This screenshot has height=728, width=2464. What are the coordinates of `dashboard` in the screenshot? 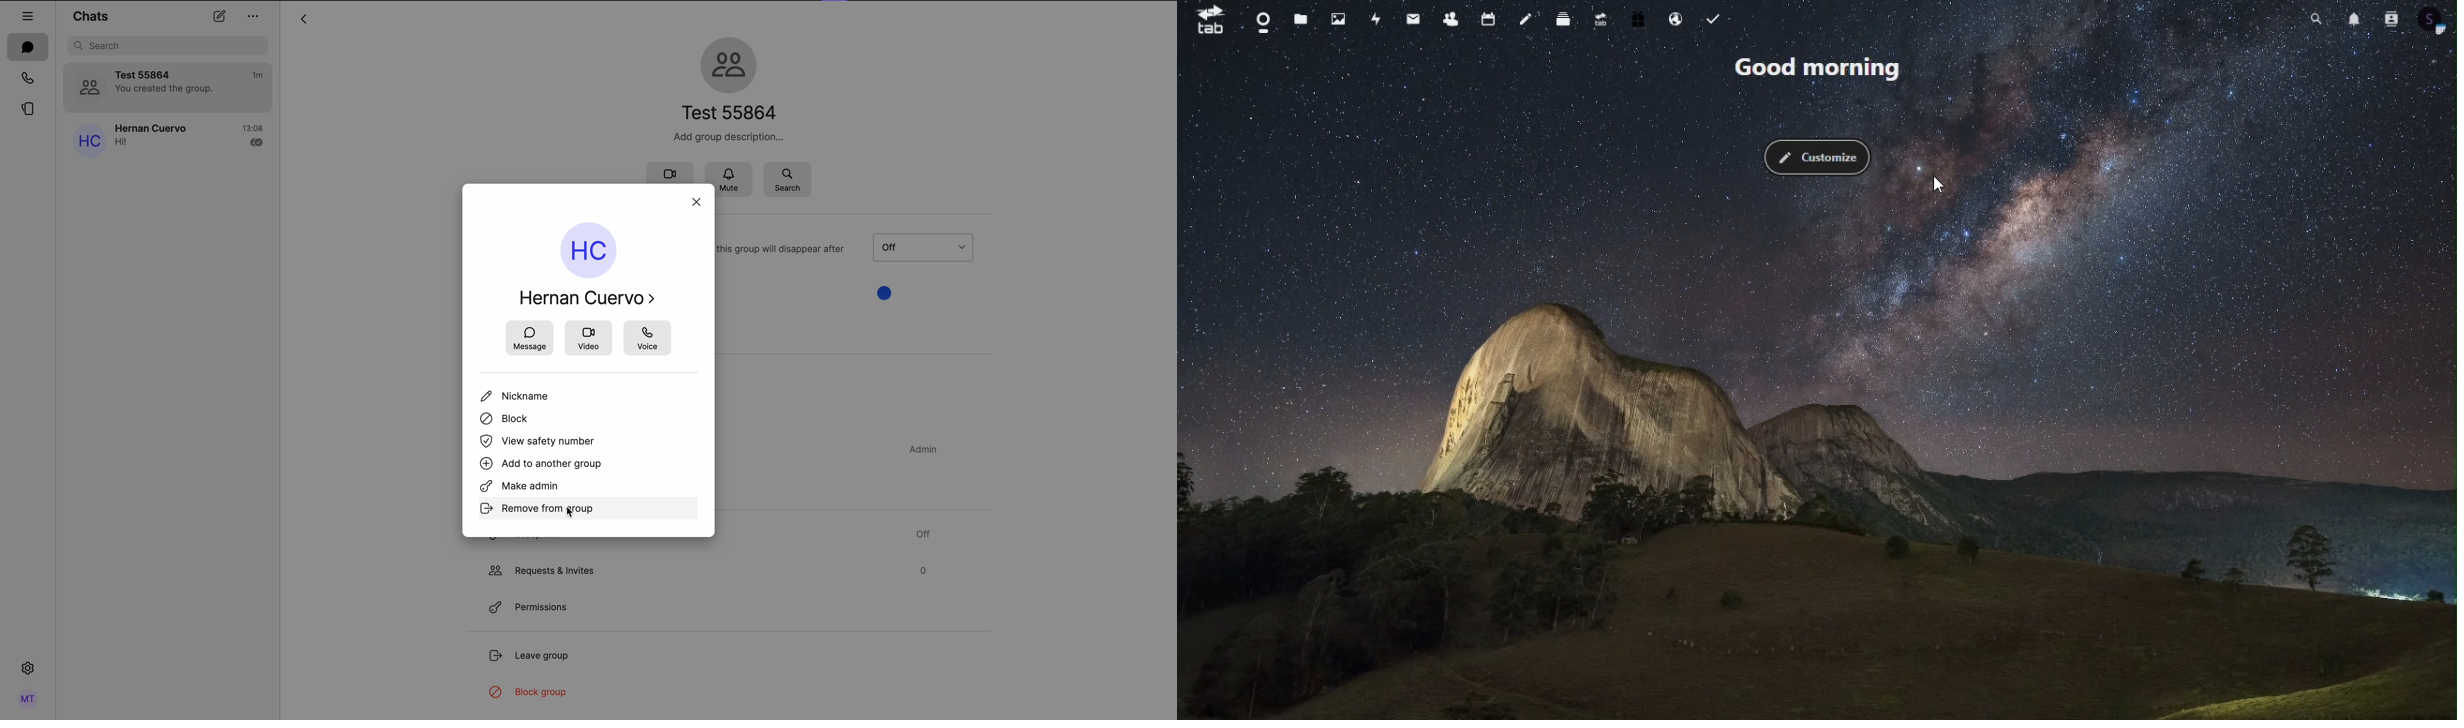 It's located at (1257, 19).